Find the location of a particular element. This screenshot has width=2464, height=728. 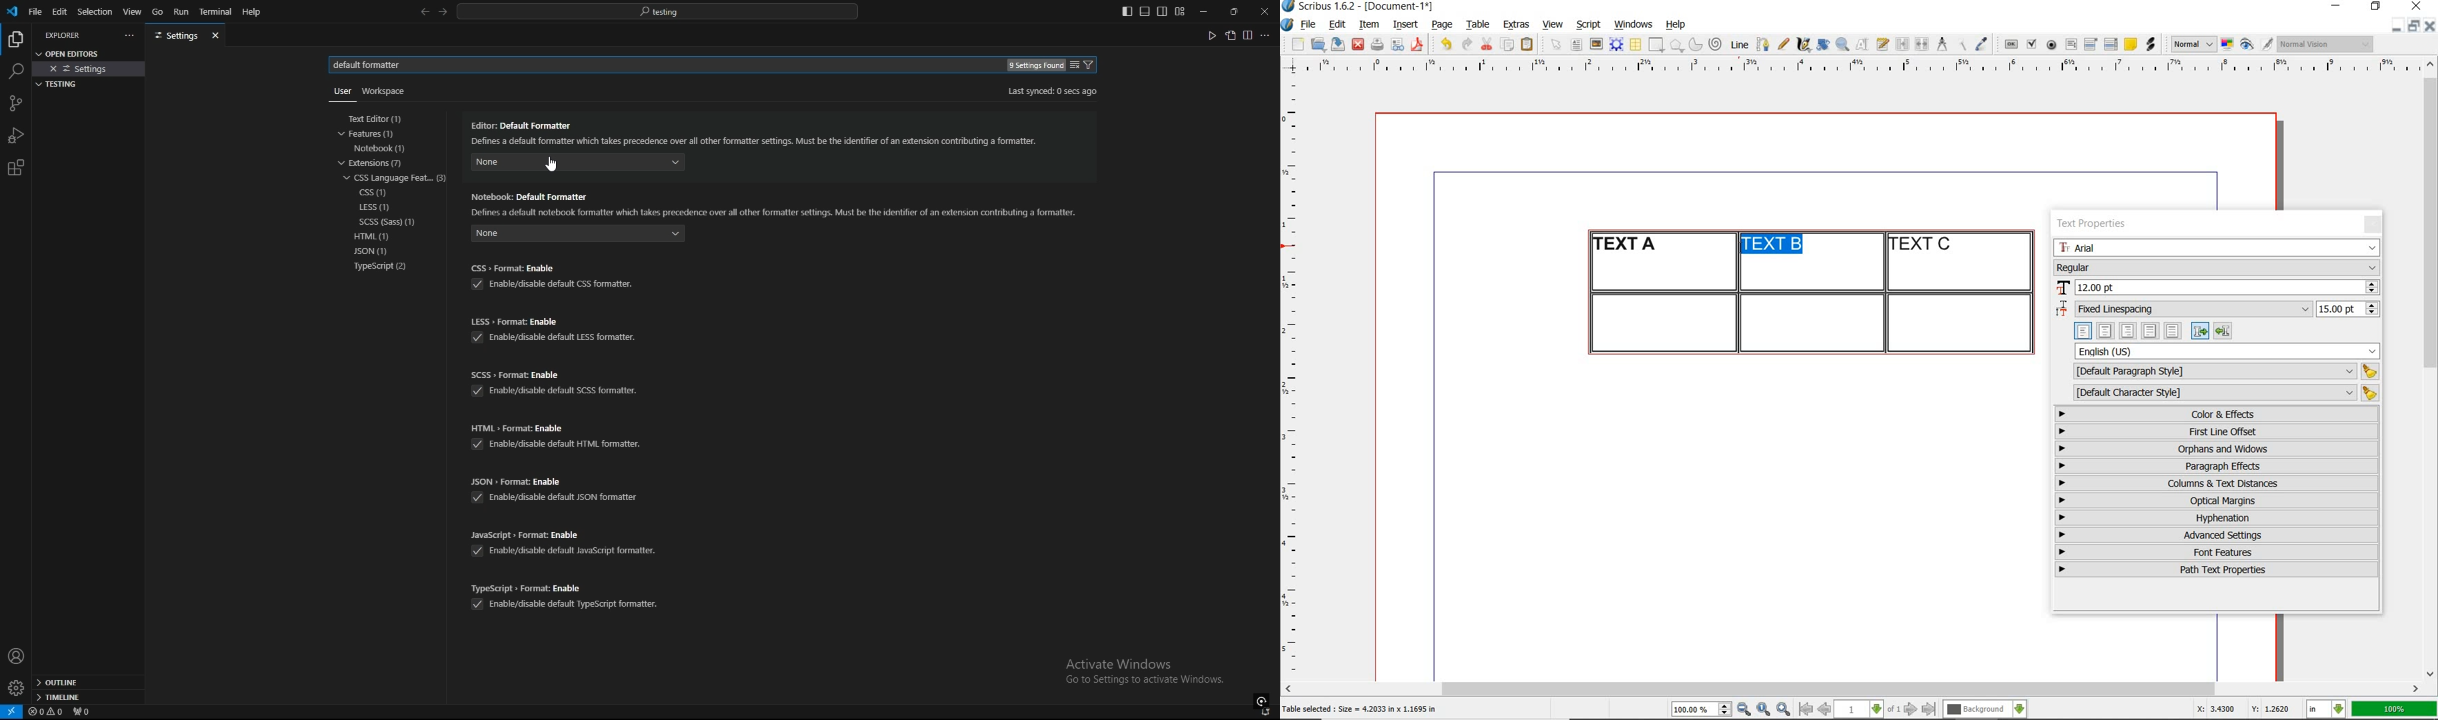

typescript is located at coordinates (381, 267).